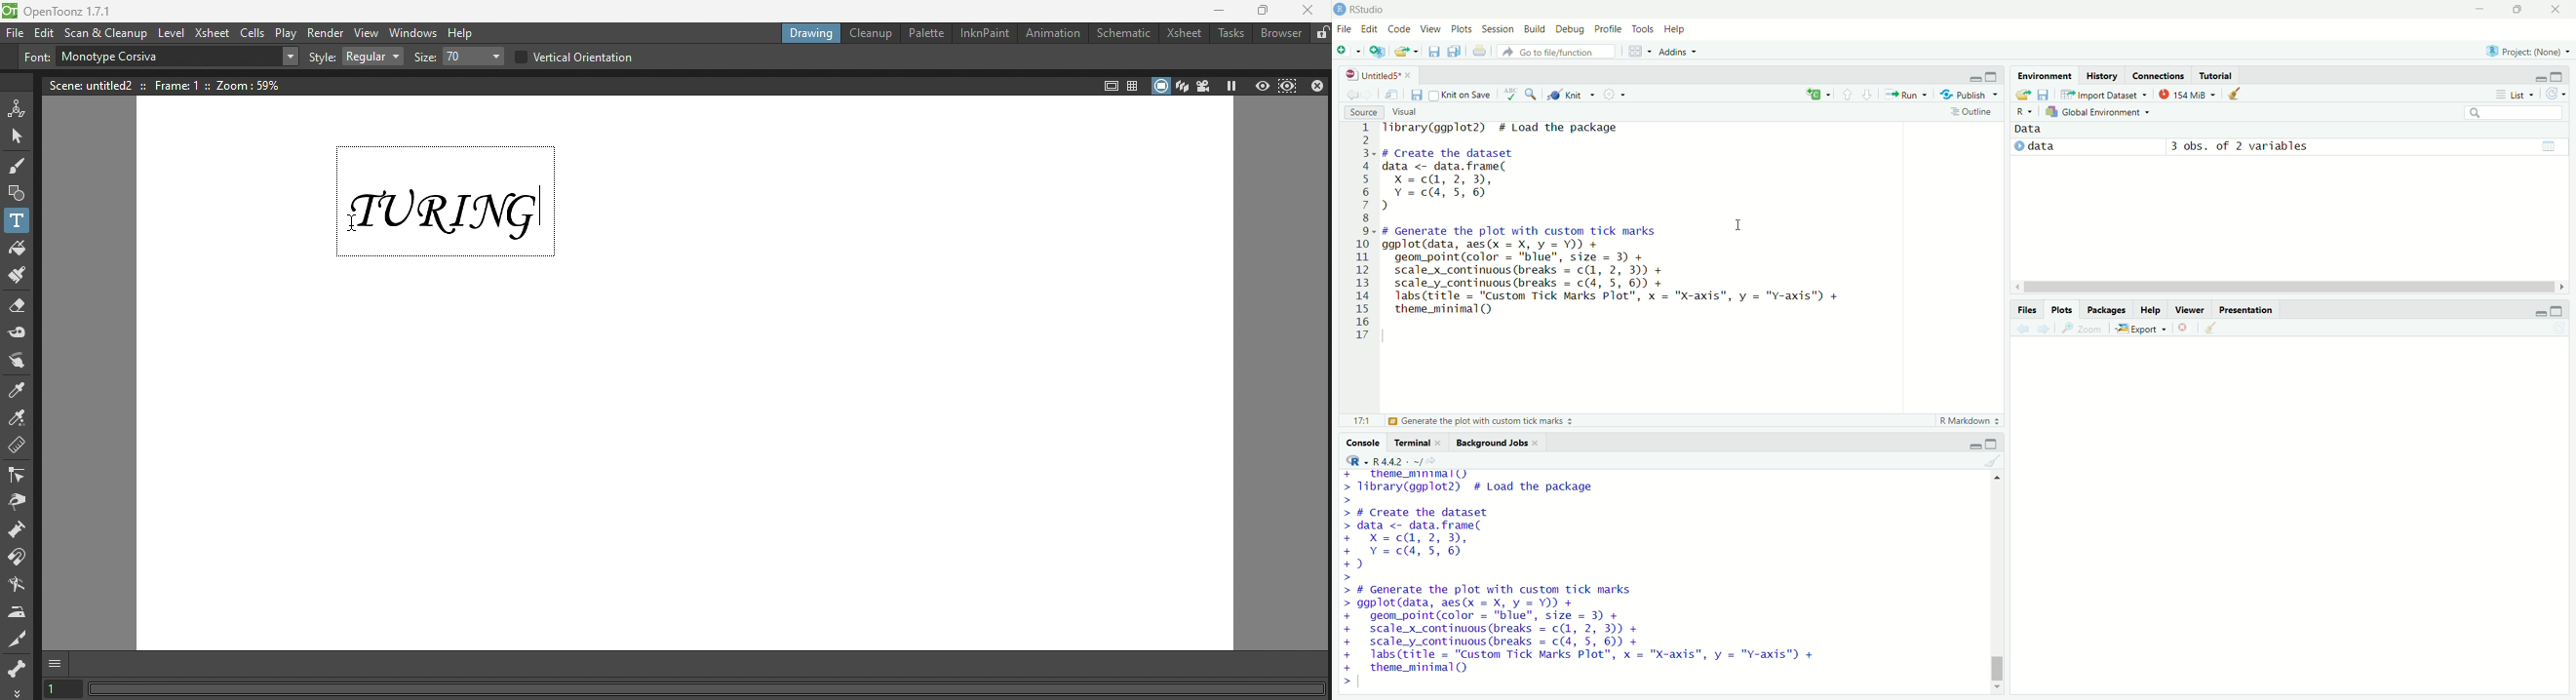  Describe the element at coordinates (2026, 309) in the screenshot. I see `files` at that location.